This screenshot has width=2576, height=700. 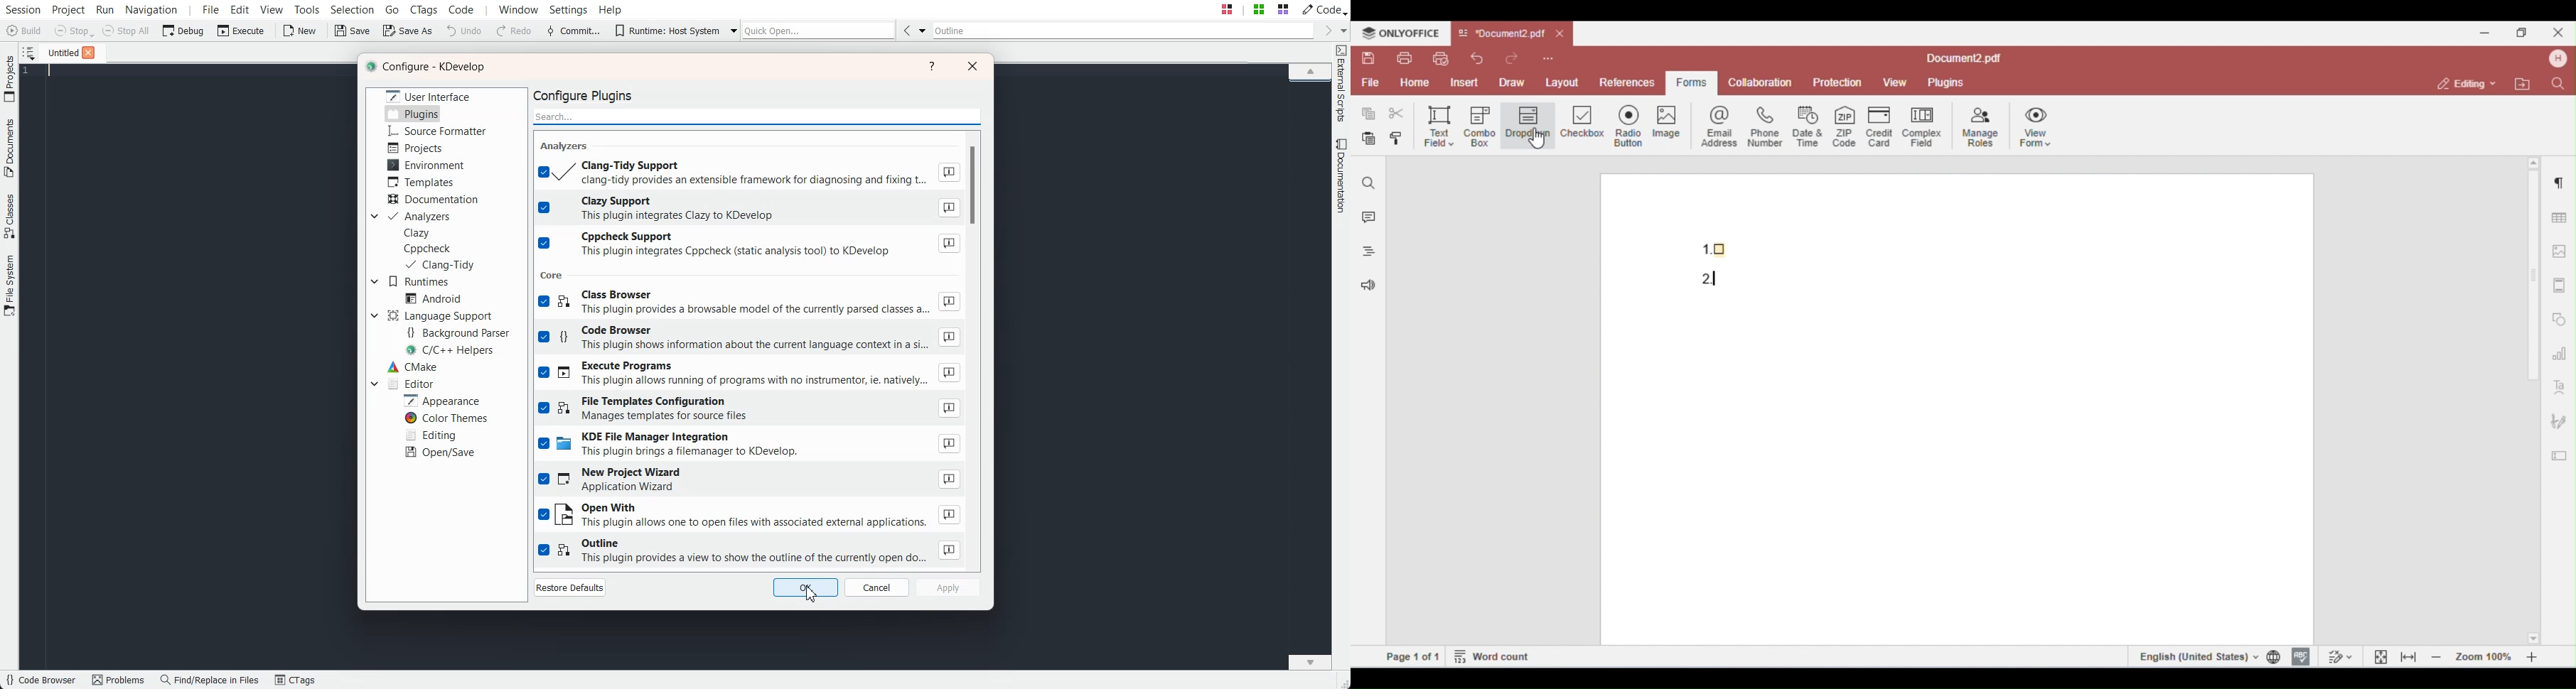 I want to click on Close, so click(x=88, y=53).